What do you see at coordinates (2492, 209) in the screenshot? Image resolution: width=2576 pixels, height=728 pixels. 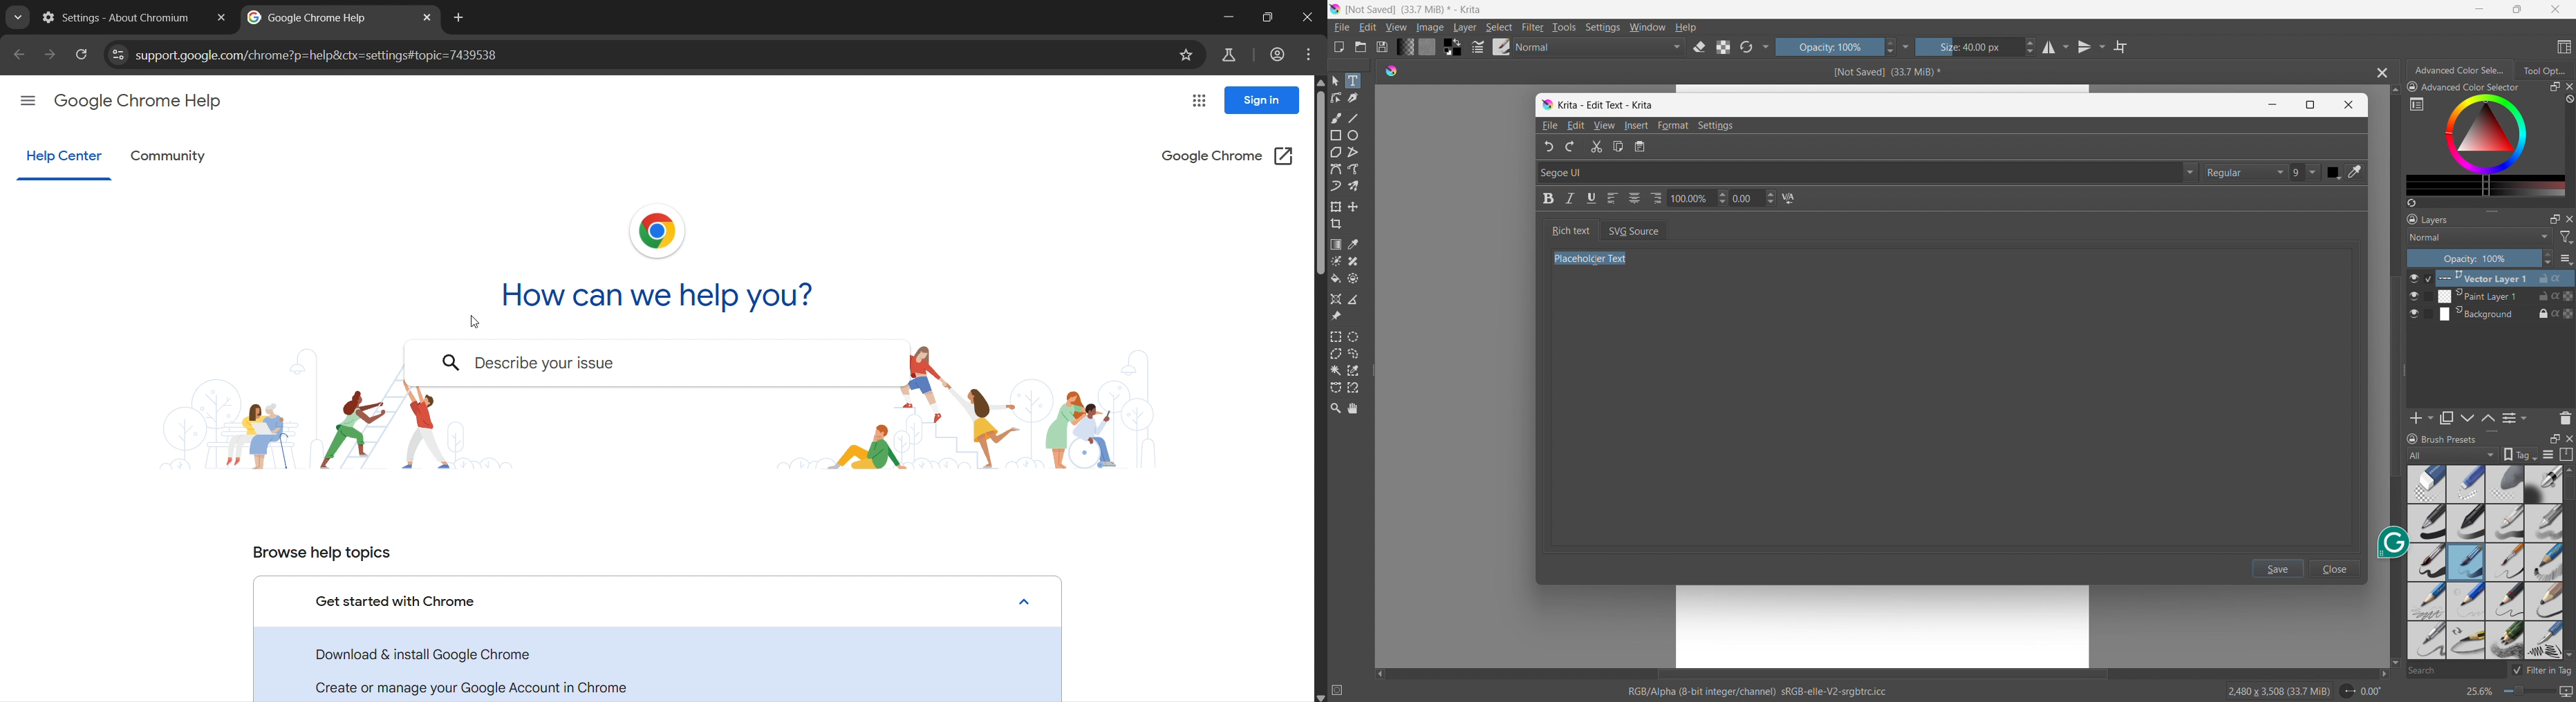 I see `resize` at bounding box center [2492, 209].